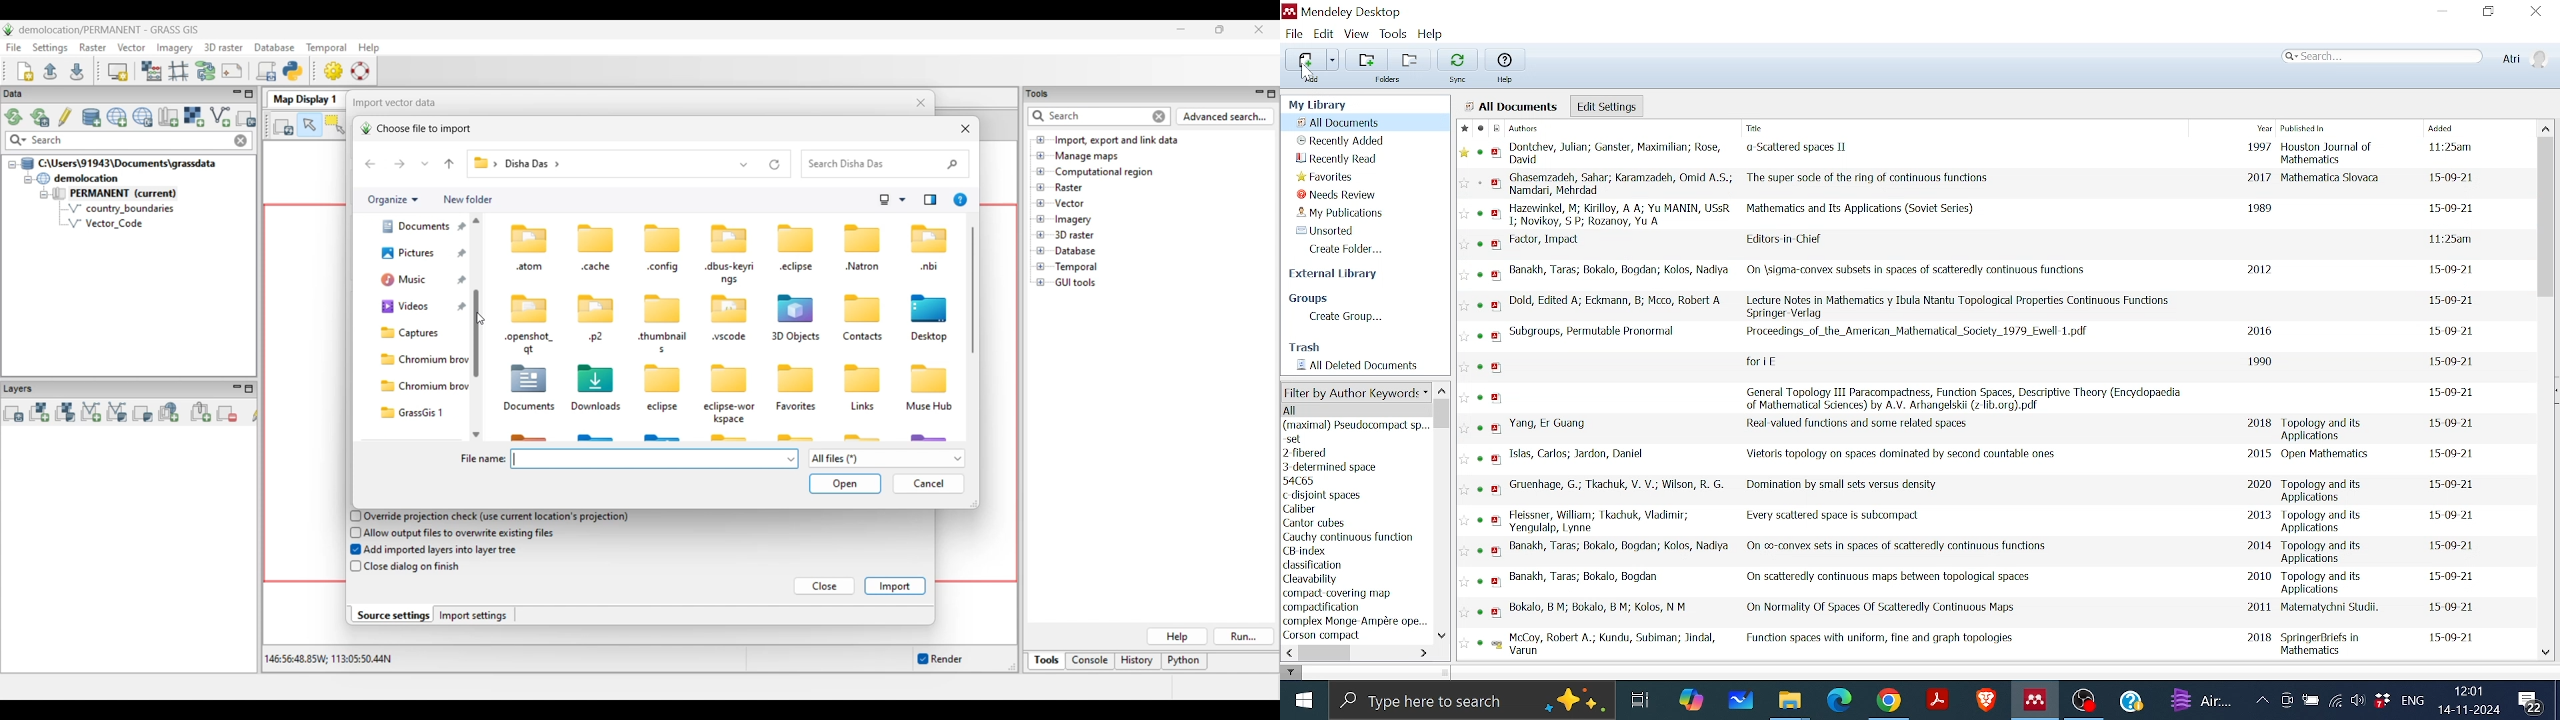 The image size is (2576, 728). I want to click on Title, so click(1788, 240).